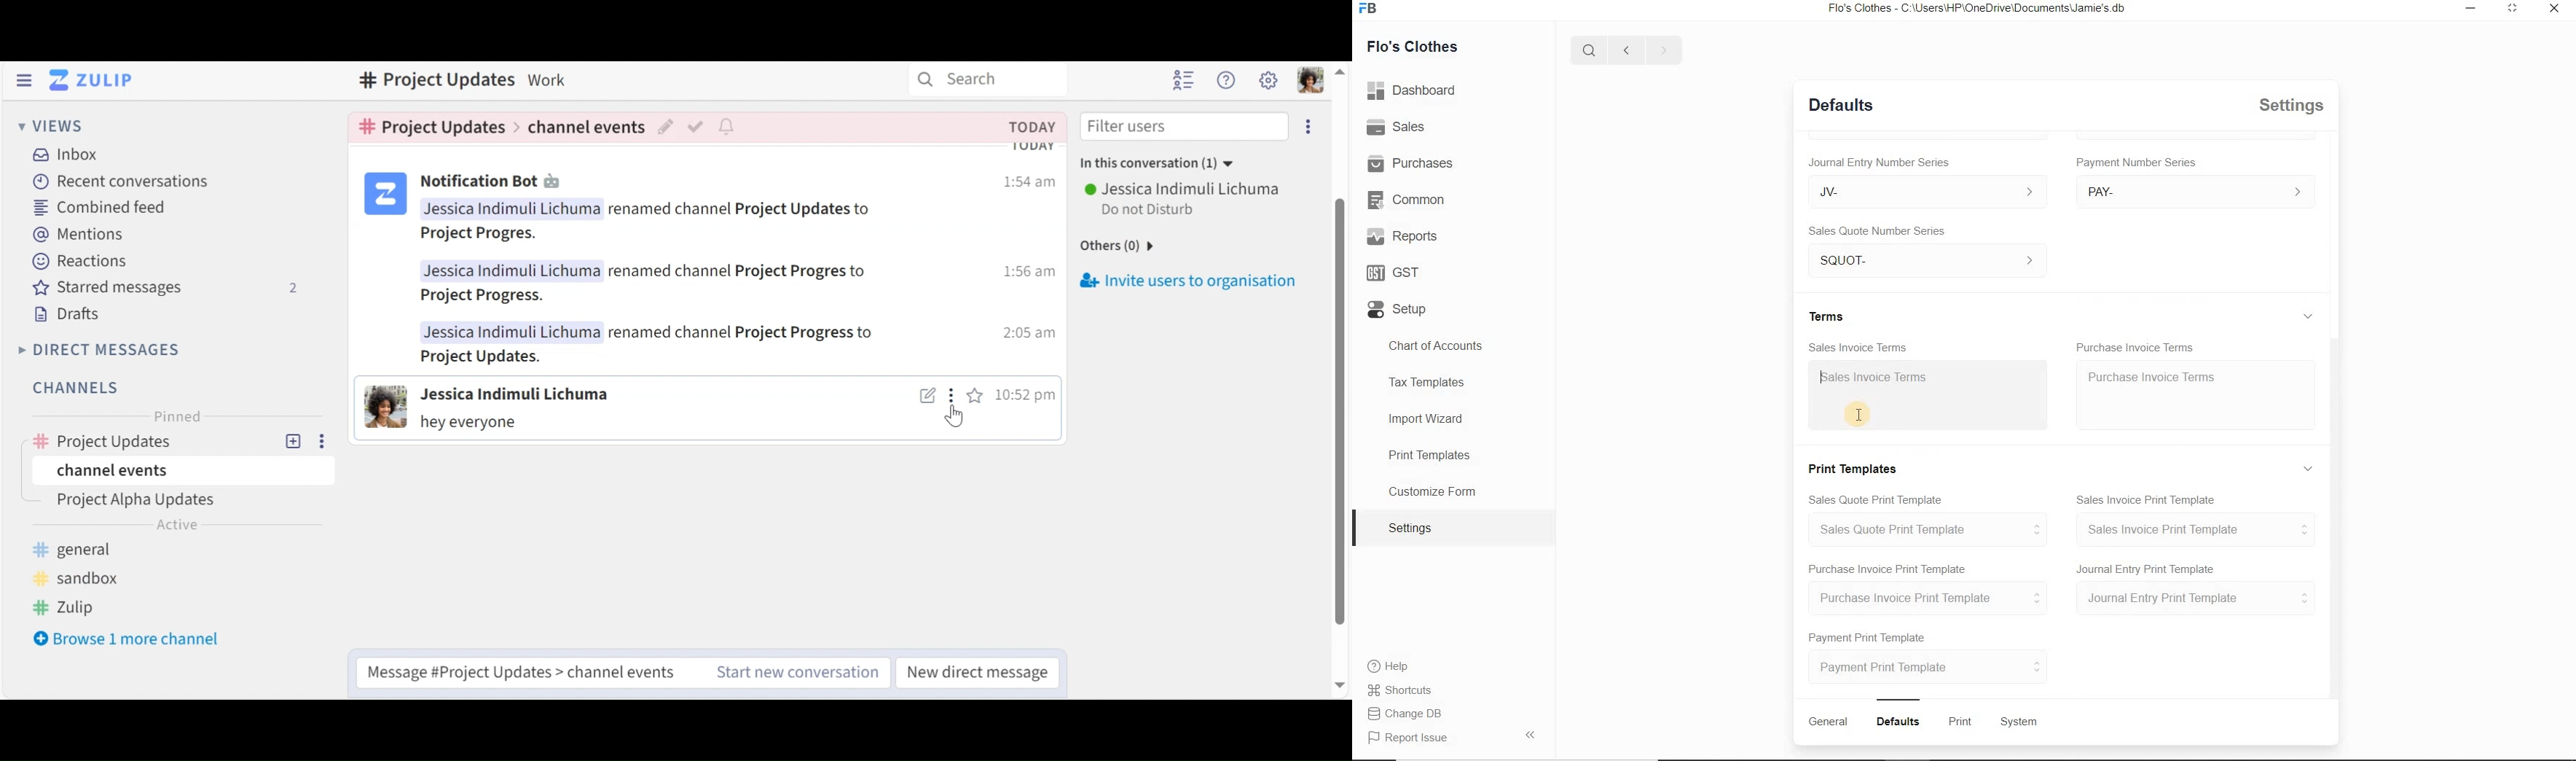 This screenshot has height=784, width=2576. Describe the element at coordinates (1927, 192) in the screenshot. I see `JV-` at that location.